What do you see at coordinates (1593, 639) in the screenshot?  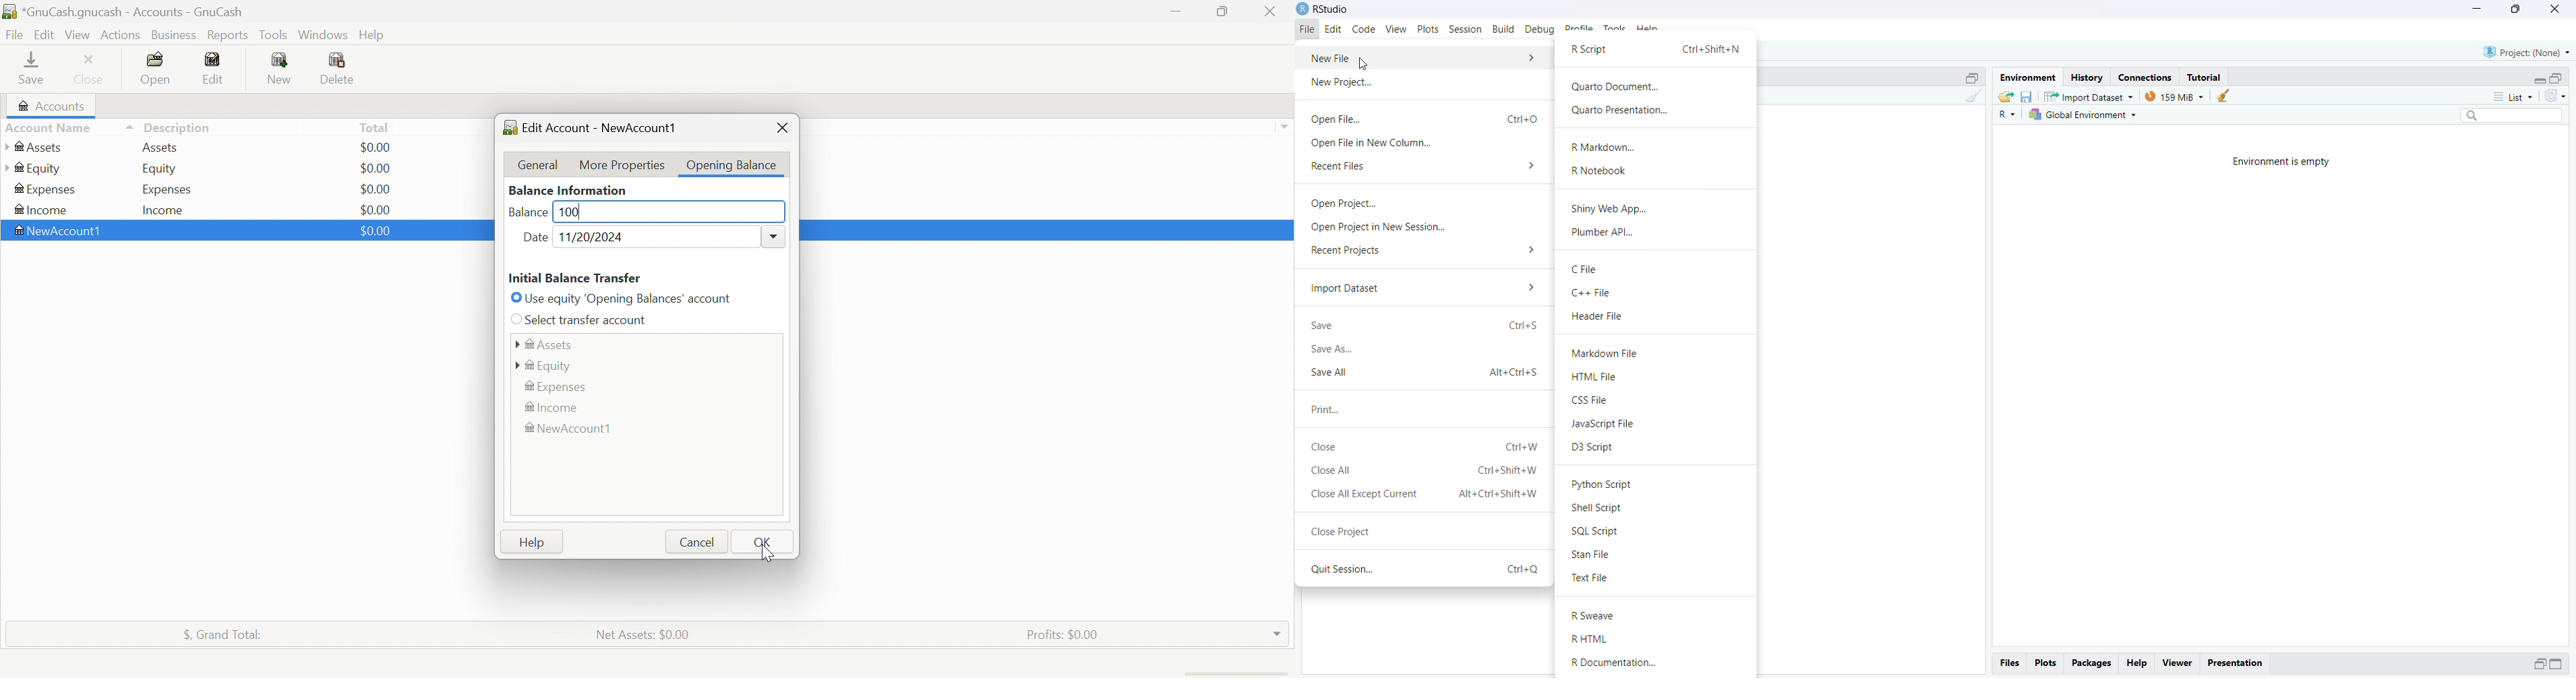 I see `RHTML` at bounding box center [1593, 639].